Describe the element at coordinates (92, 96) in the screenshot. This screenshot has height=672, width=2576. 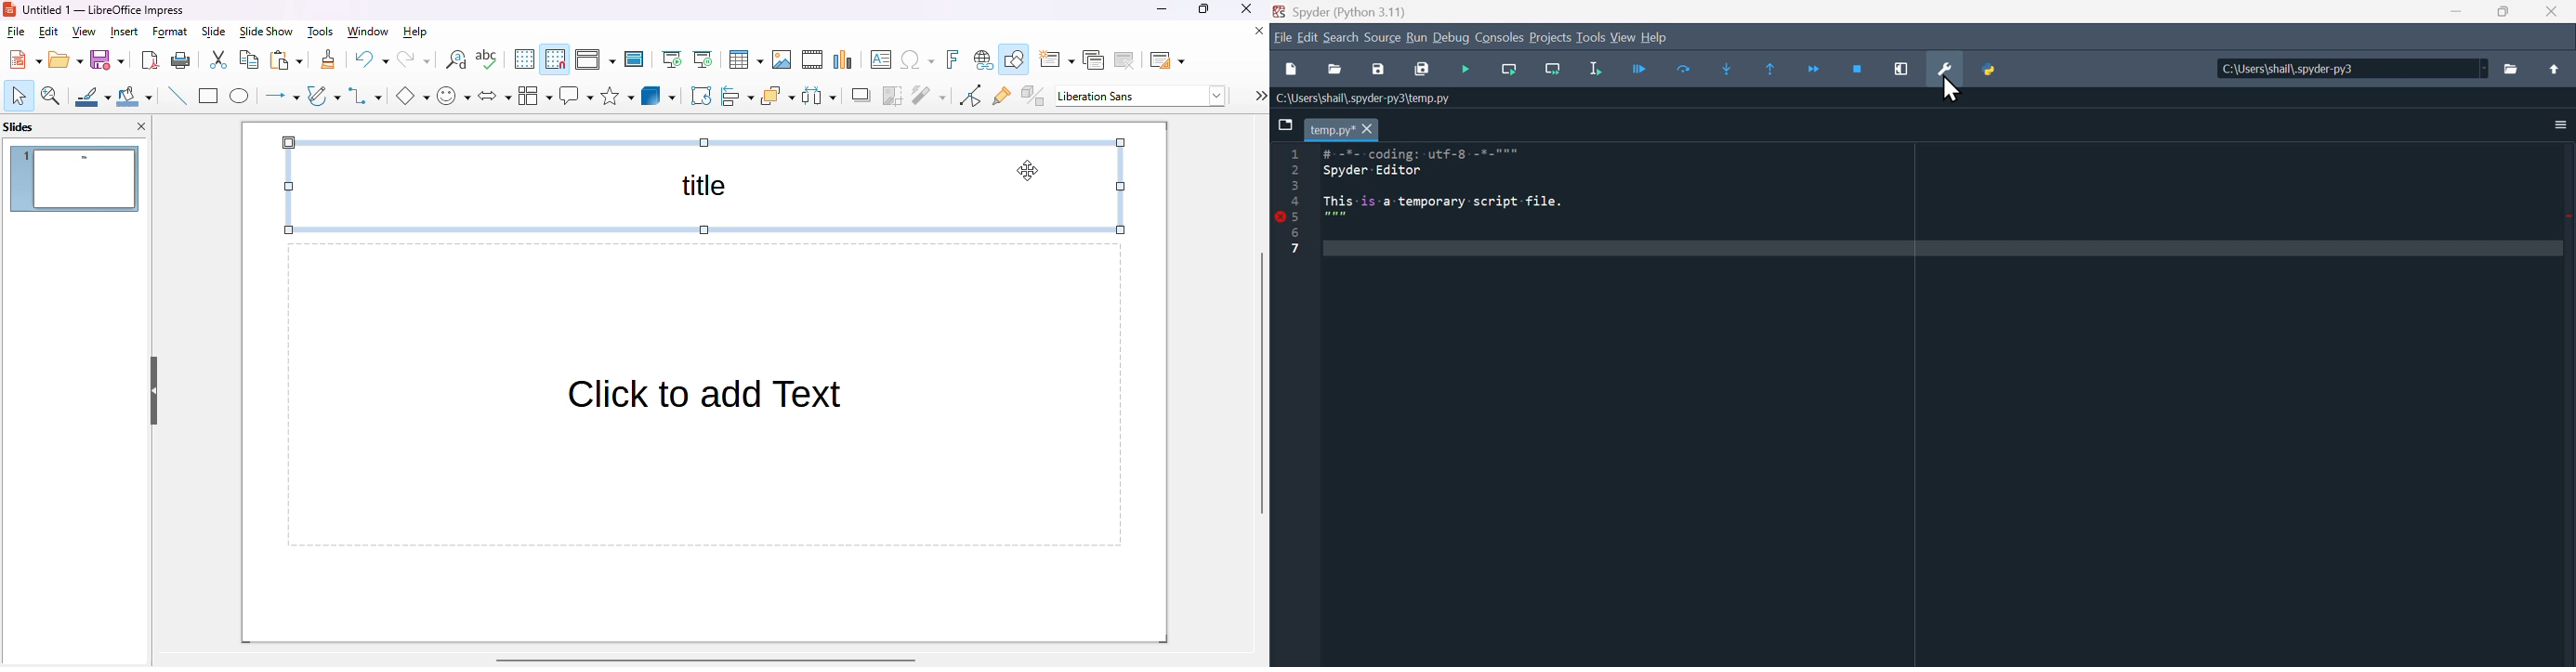
I see `line color` at that location.